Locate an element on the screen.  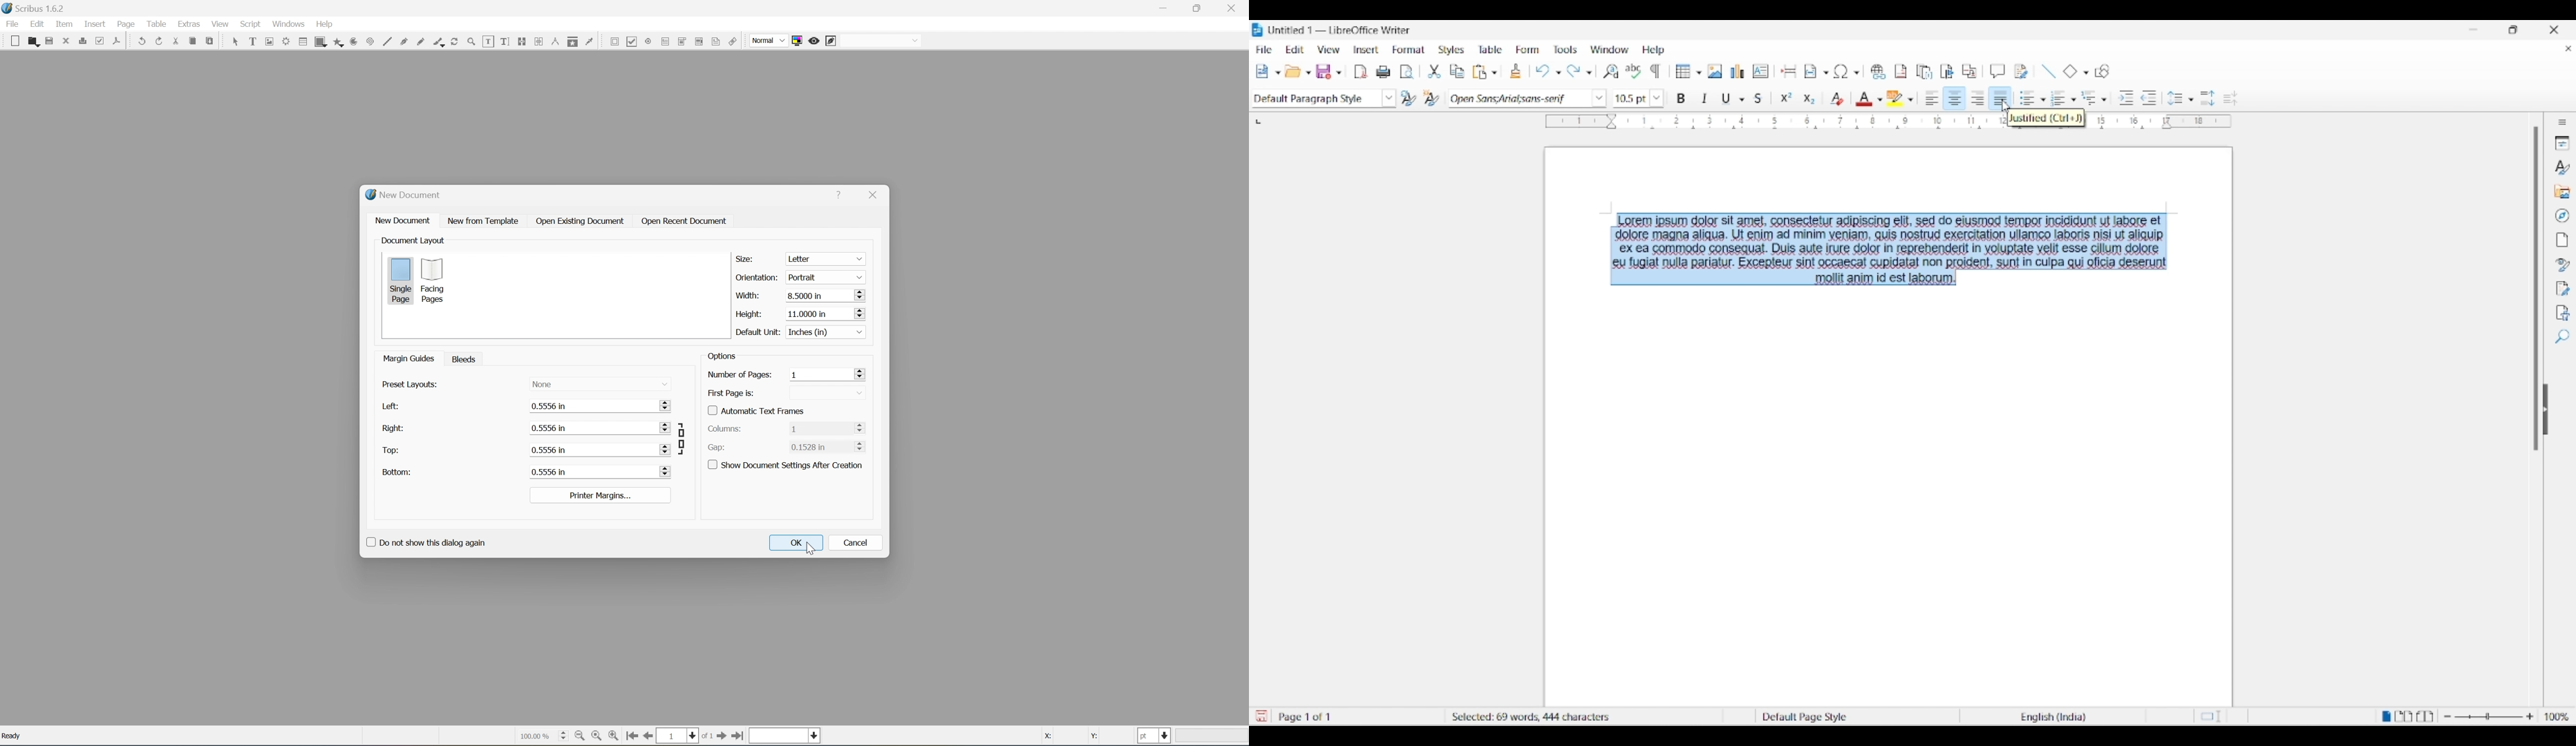
1 is located at coordinates (827, 428).